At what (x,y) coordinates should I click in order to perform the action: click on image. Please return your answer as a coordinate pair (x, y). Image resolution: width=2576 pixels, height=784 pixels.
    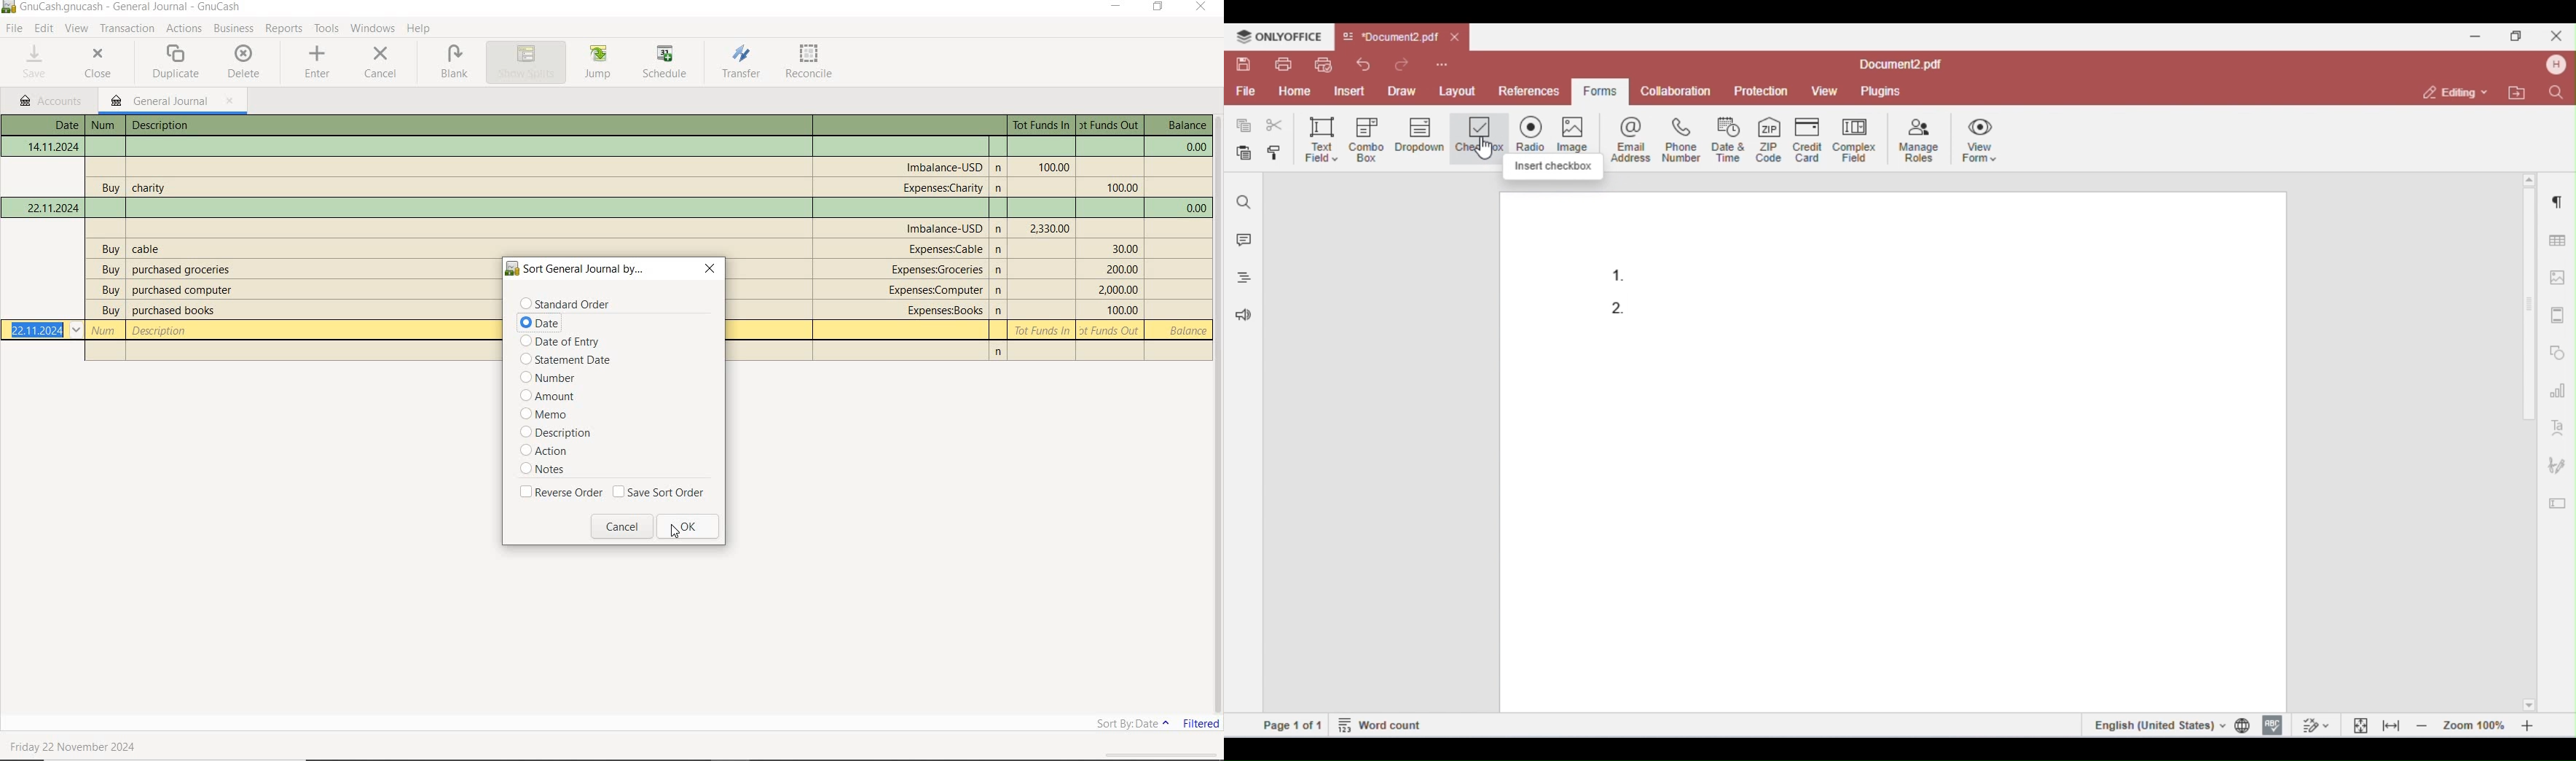
    Looking at the image, I should click on (1580, 132).